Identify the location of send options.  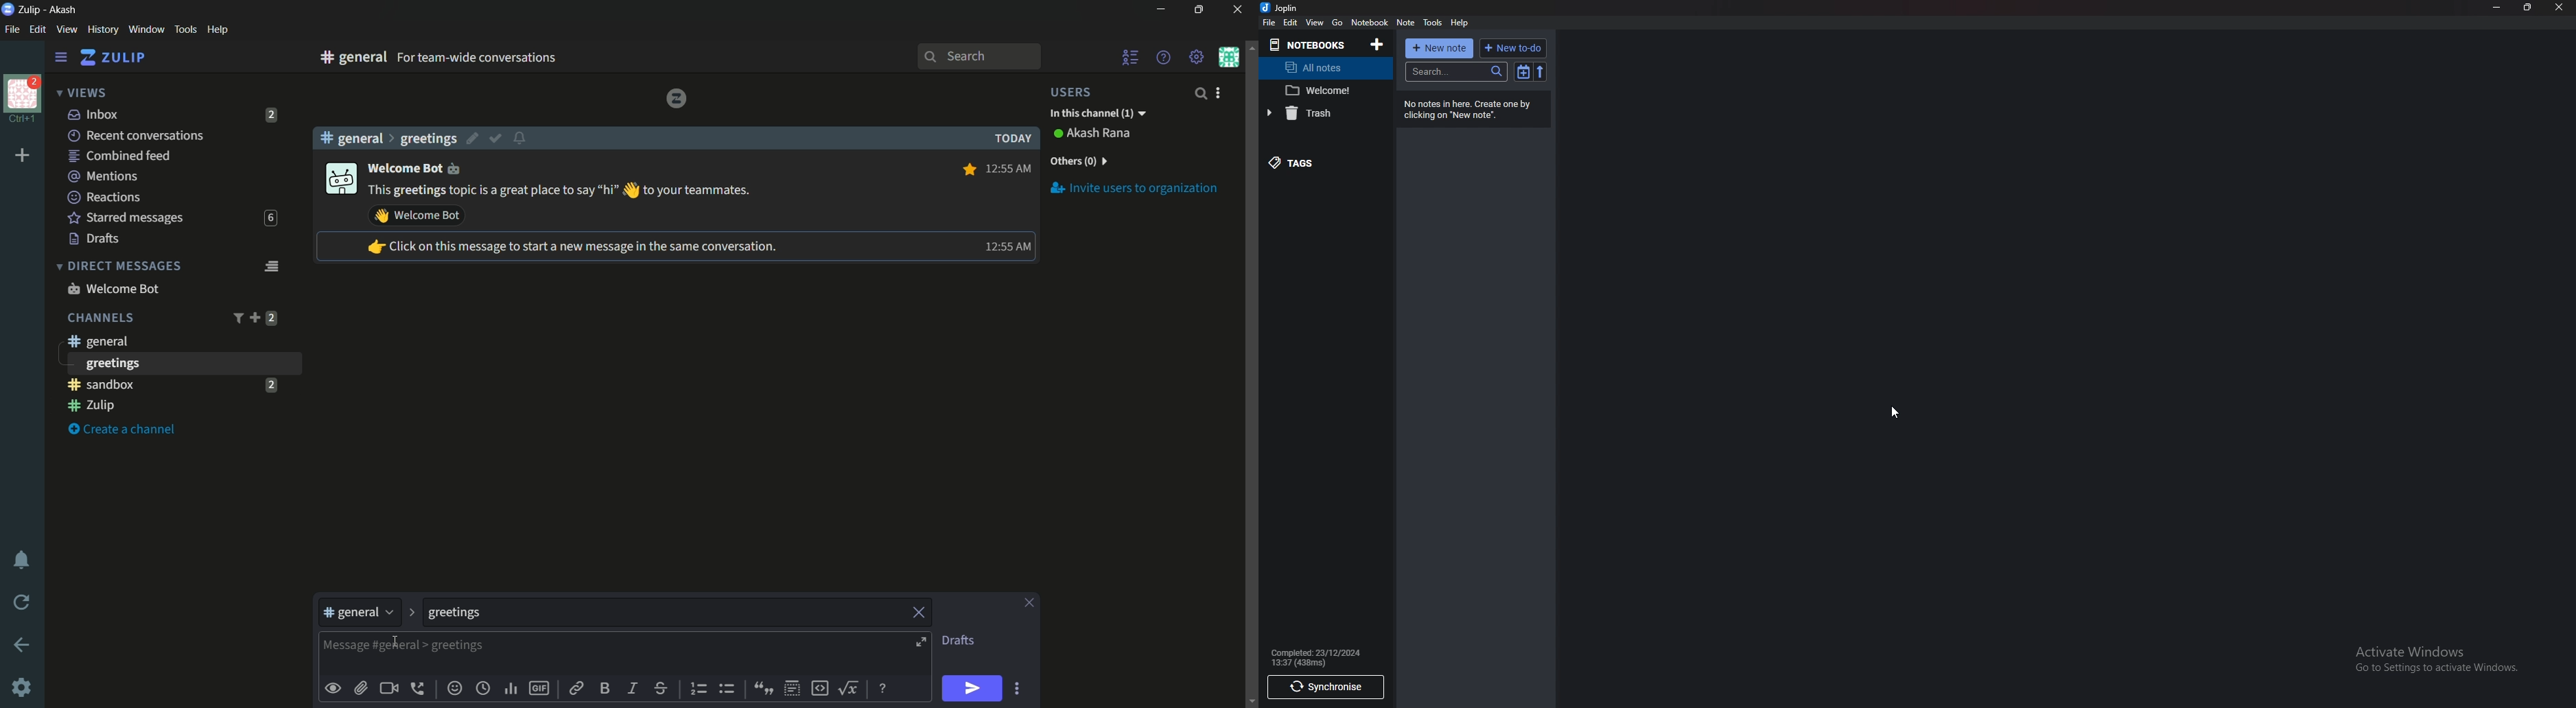
(1017, 689).